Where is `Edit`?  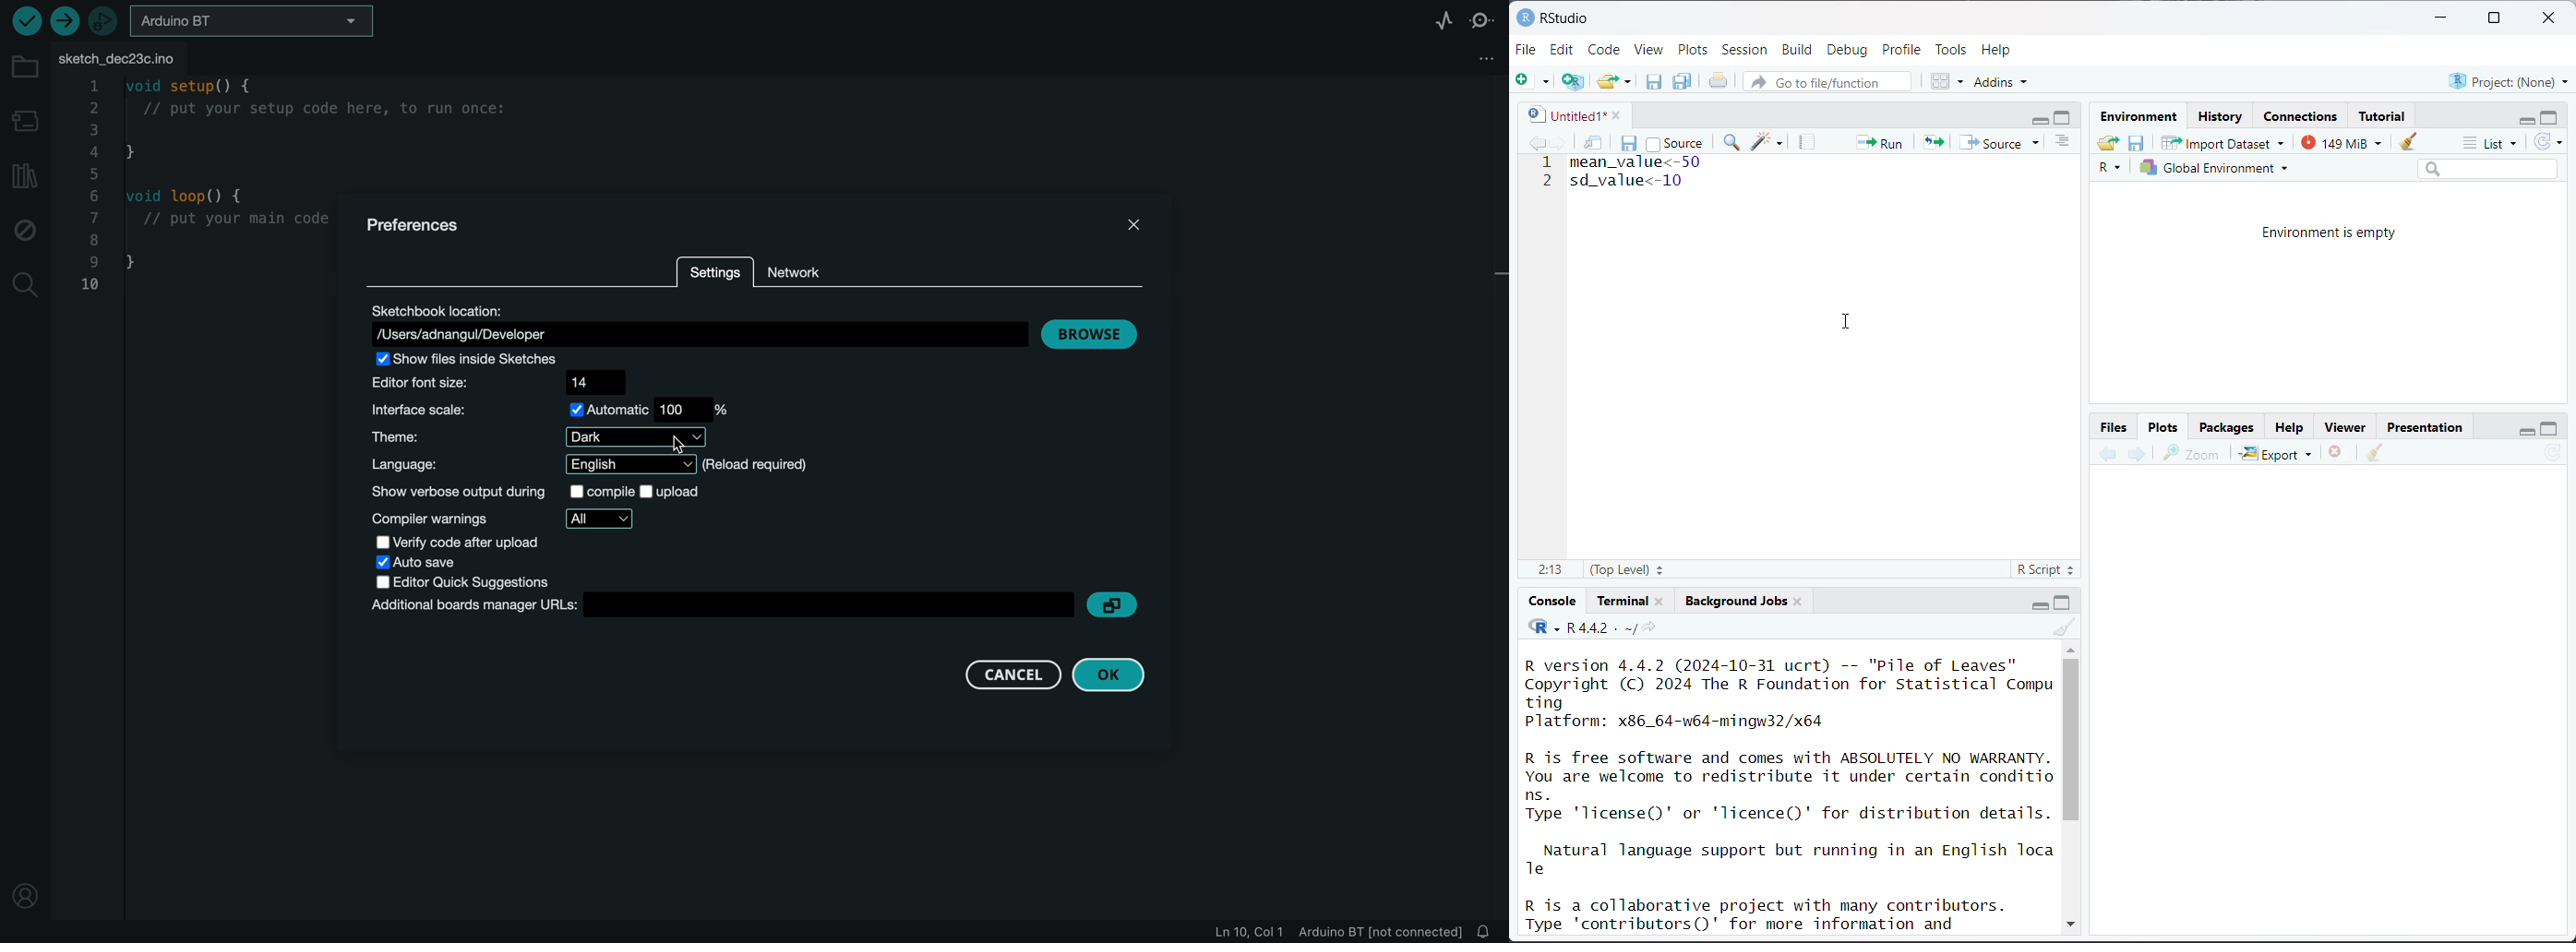
Edit is located at coordinates (1564, 49).